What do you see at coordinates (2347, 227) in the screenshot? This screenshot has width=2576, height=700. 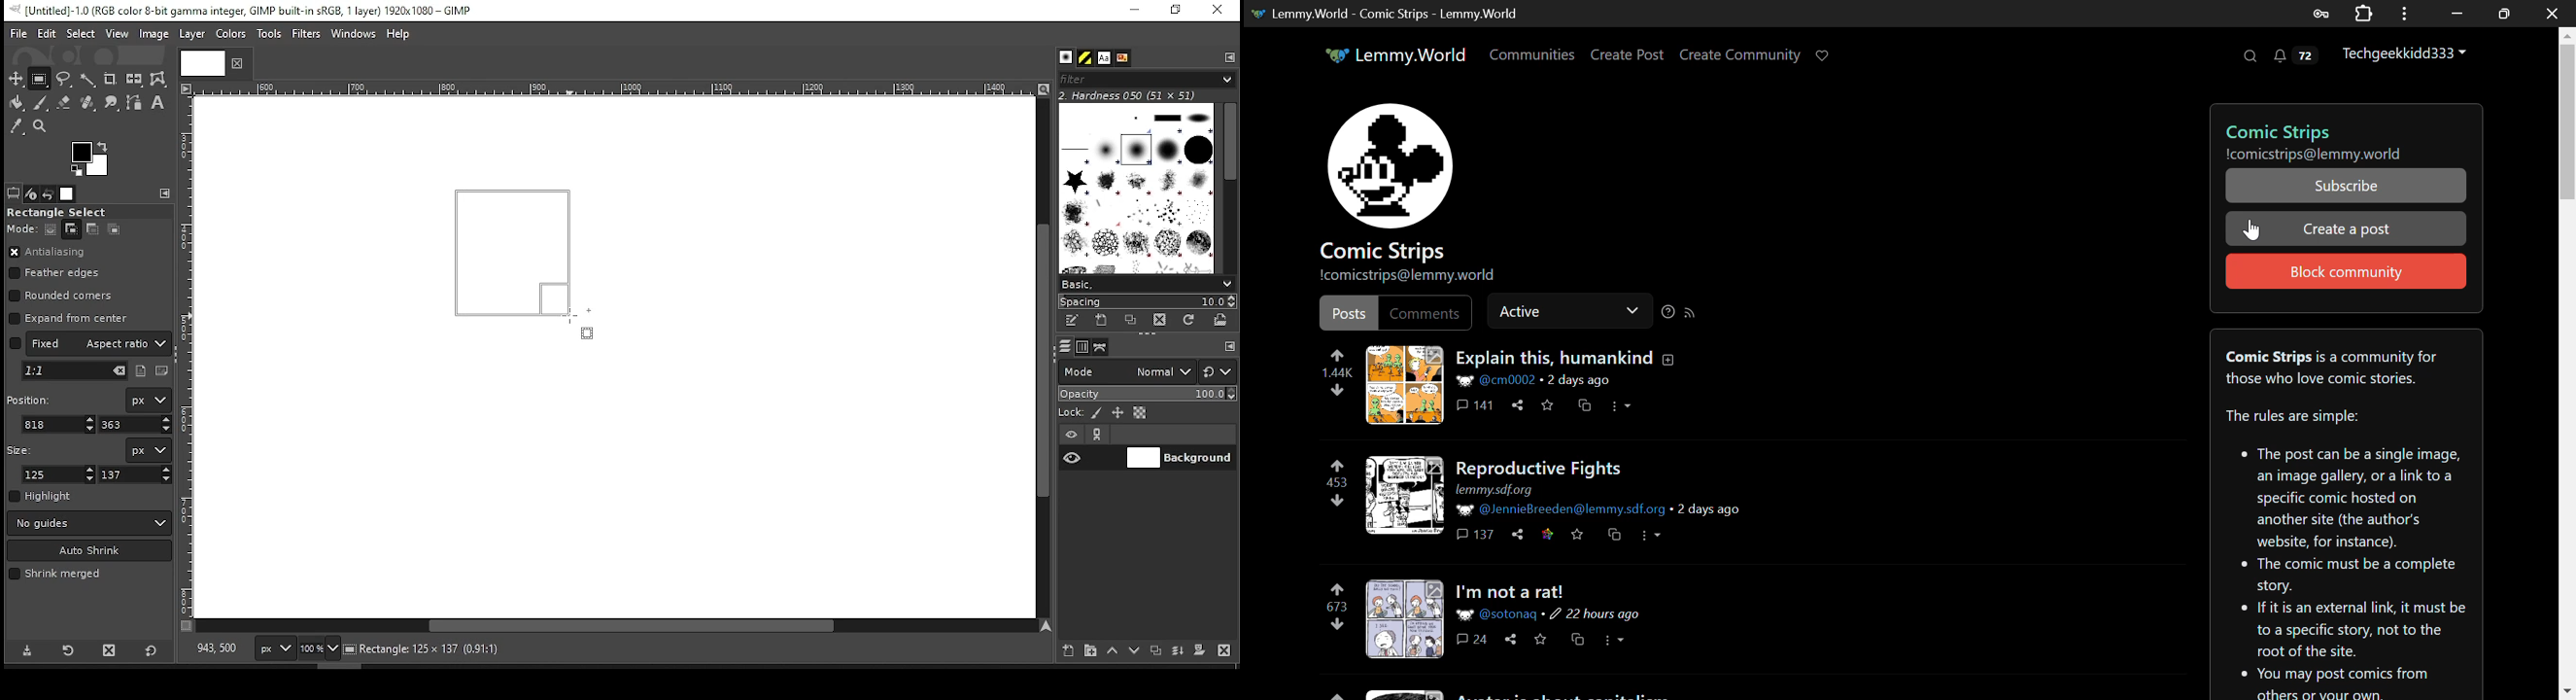 I see `Create a post` at bounding box center [2347, 227].